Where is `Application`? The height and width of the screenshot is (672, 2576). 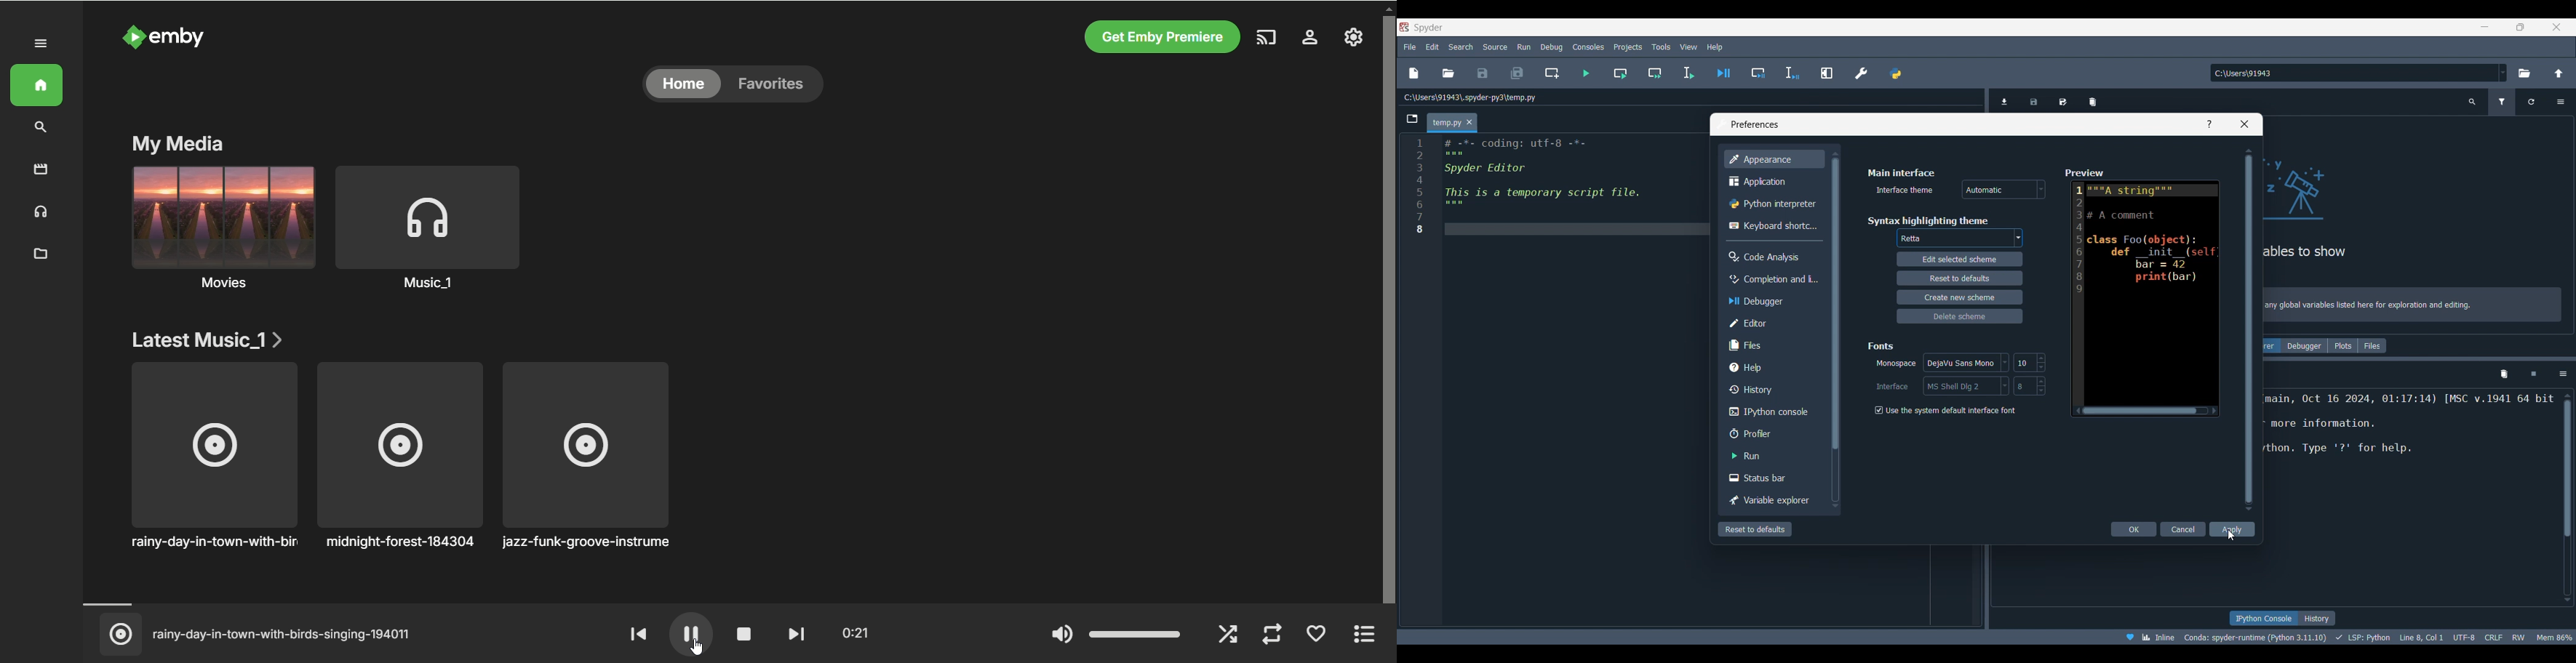
Application is located at coordinates (1771, 182).